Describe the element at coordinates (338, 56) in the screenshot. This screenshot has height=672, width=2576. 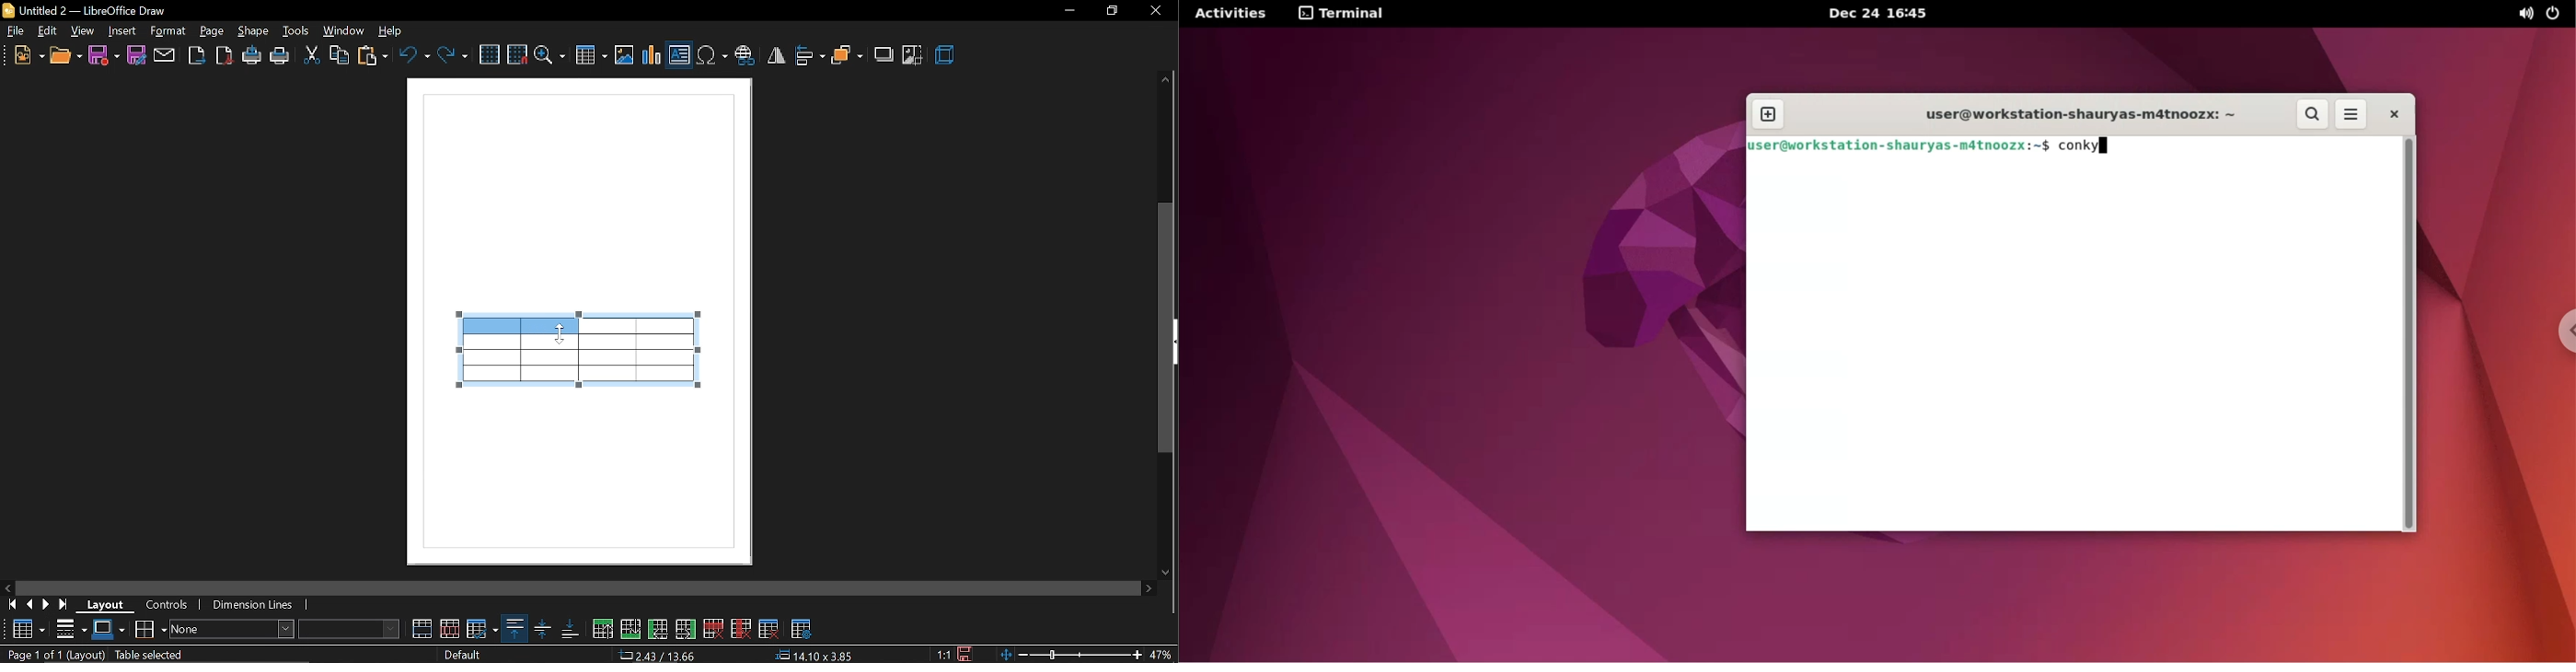
I see `copy` at that location.